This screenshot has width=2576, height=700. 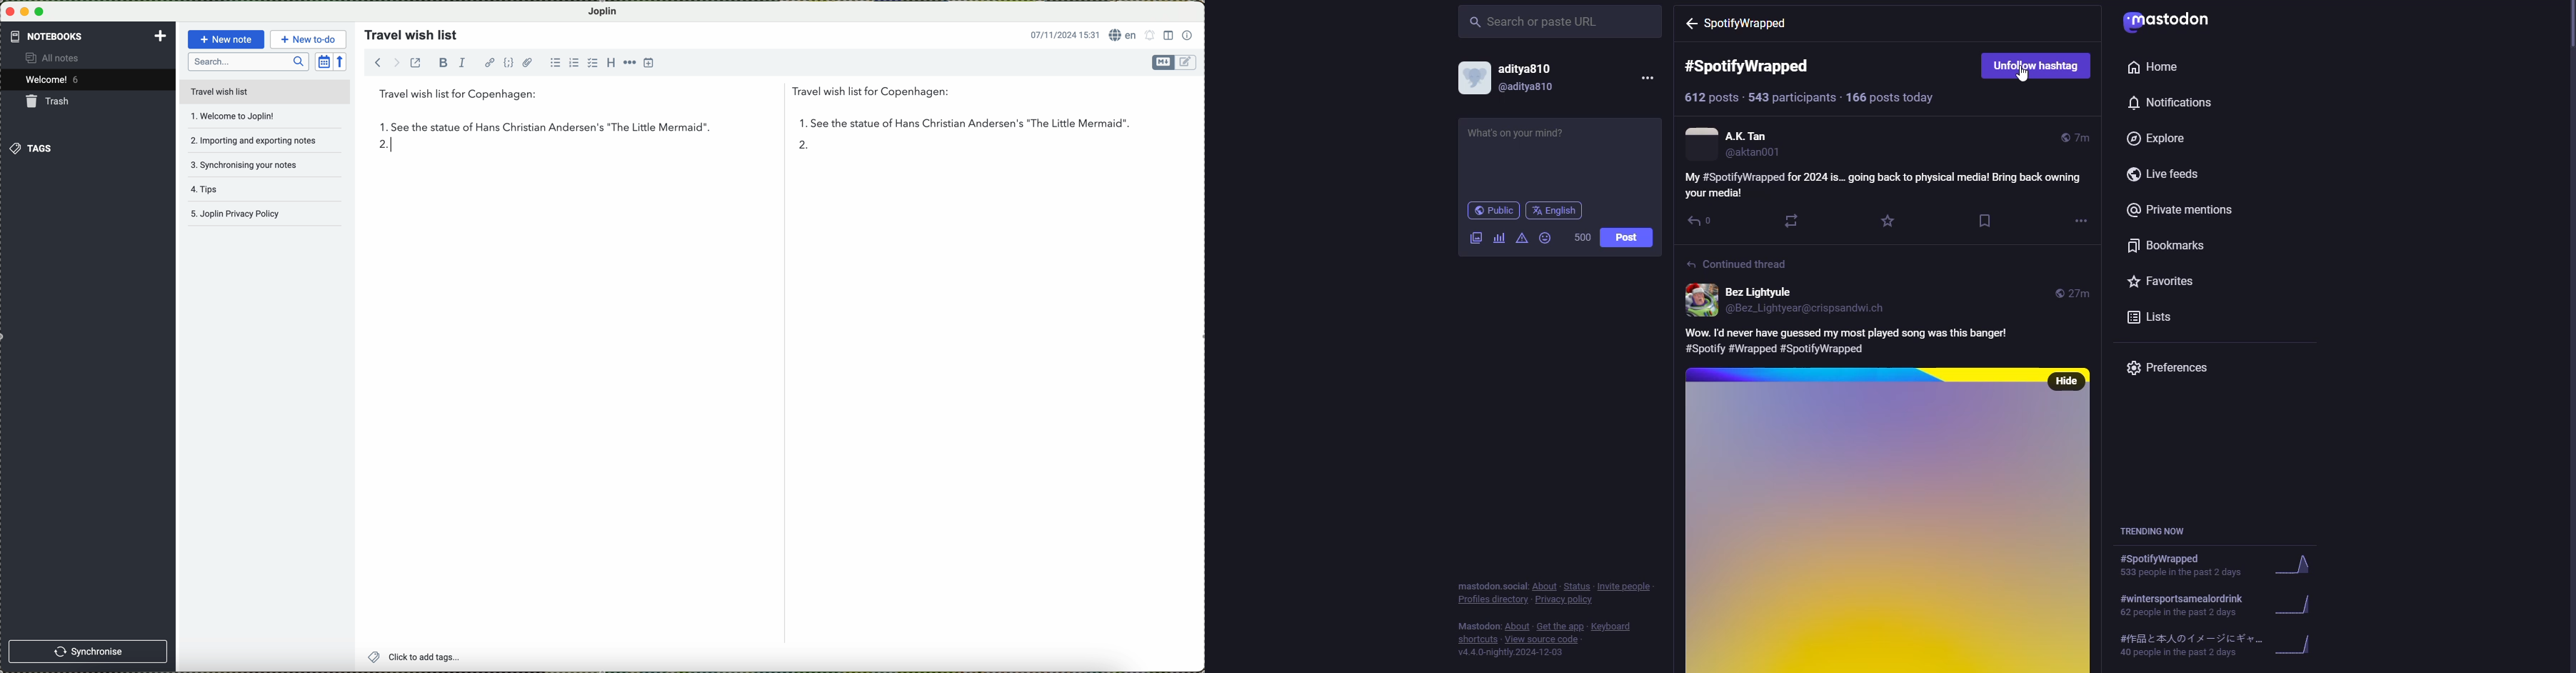 I want to click on more, so click(x=1647, y=78).